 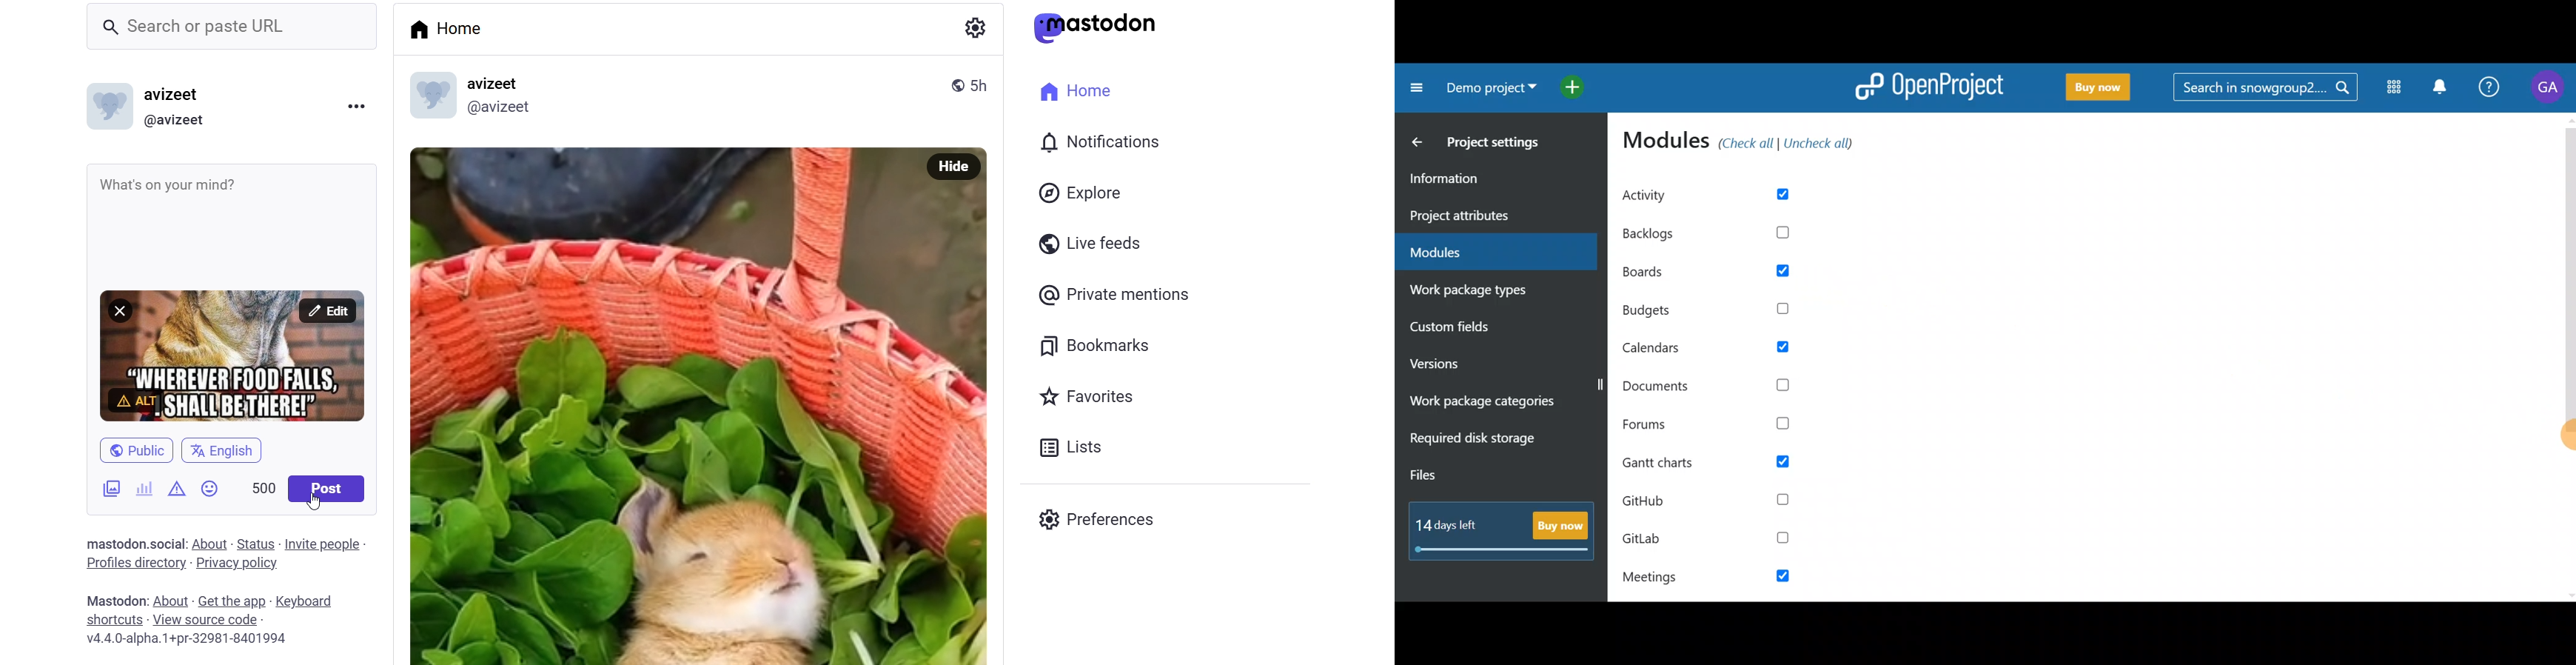 I want to click on version, so click(x=192, y=640).